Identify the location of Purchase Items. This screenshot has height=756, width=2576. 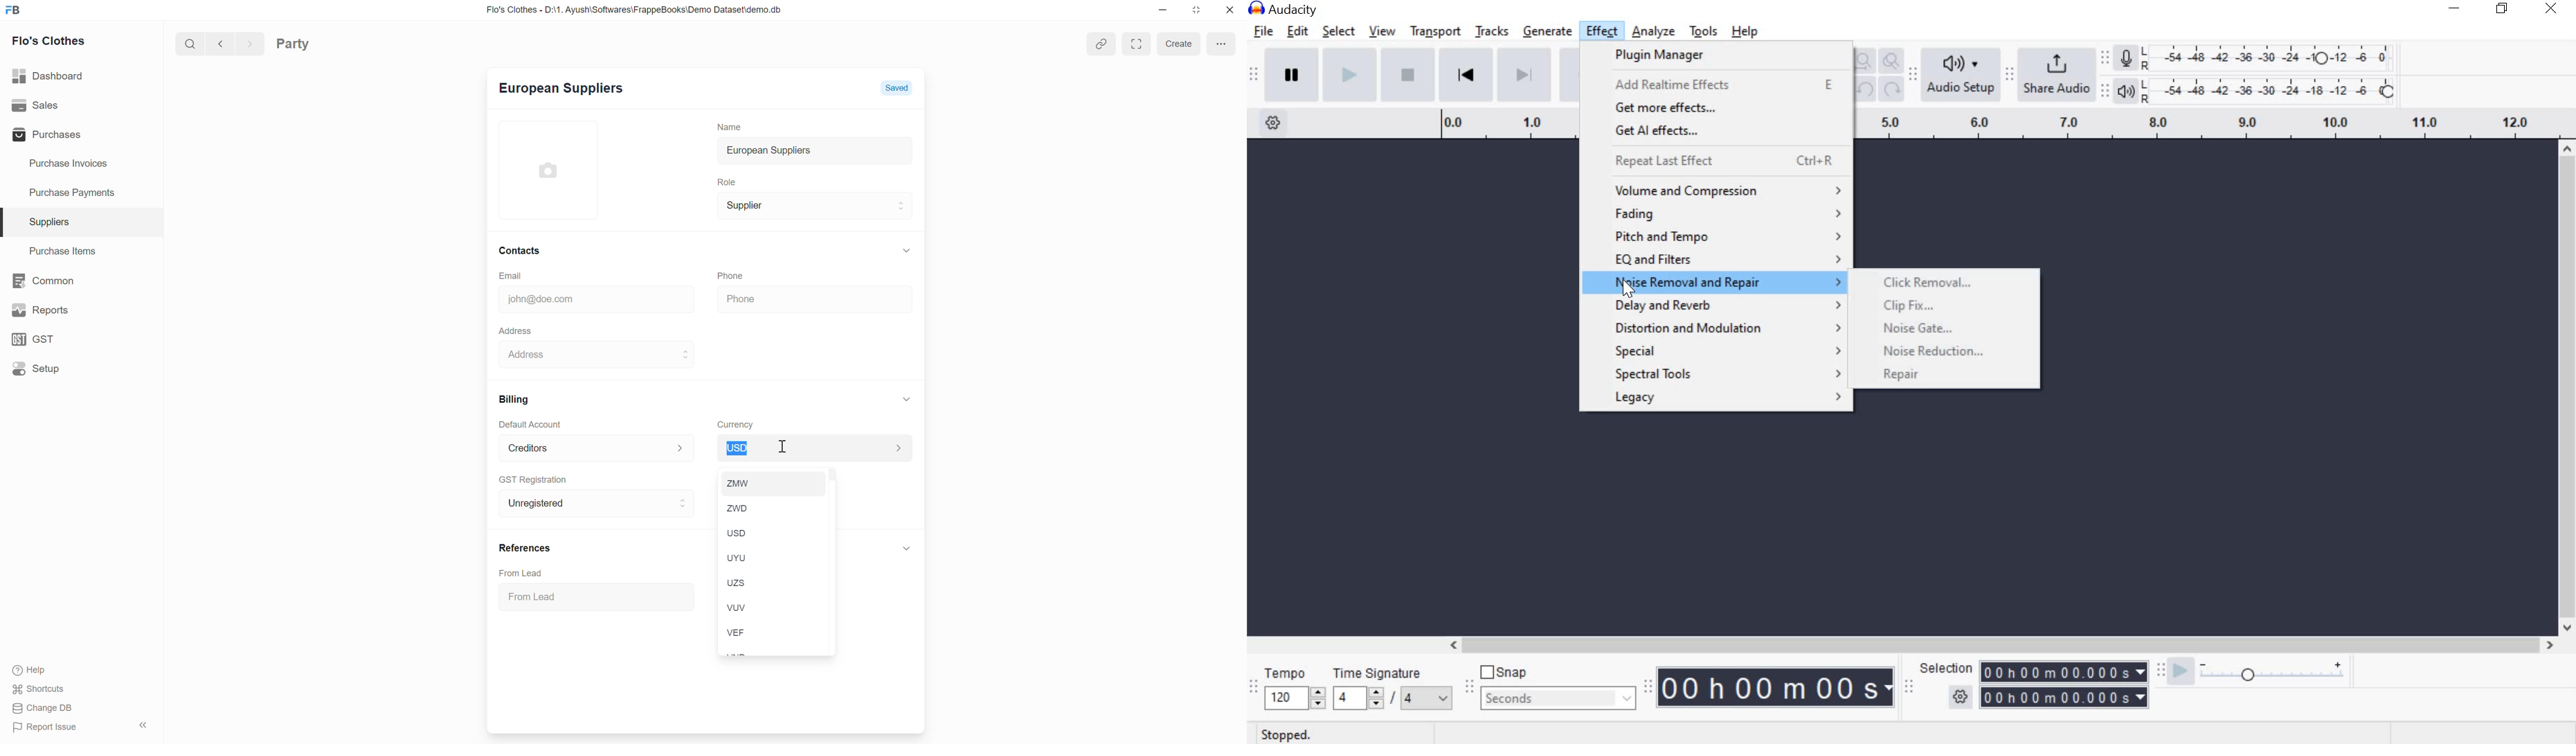
(59, 251).